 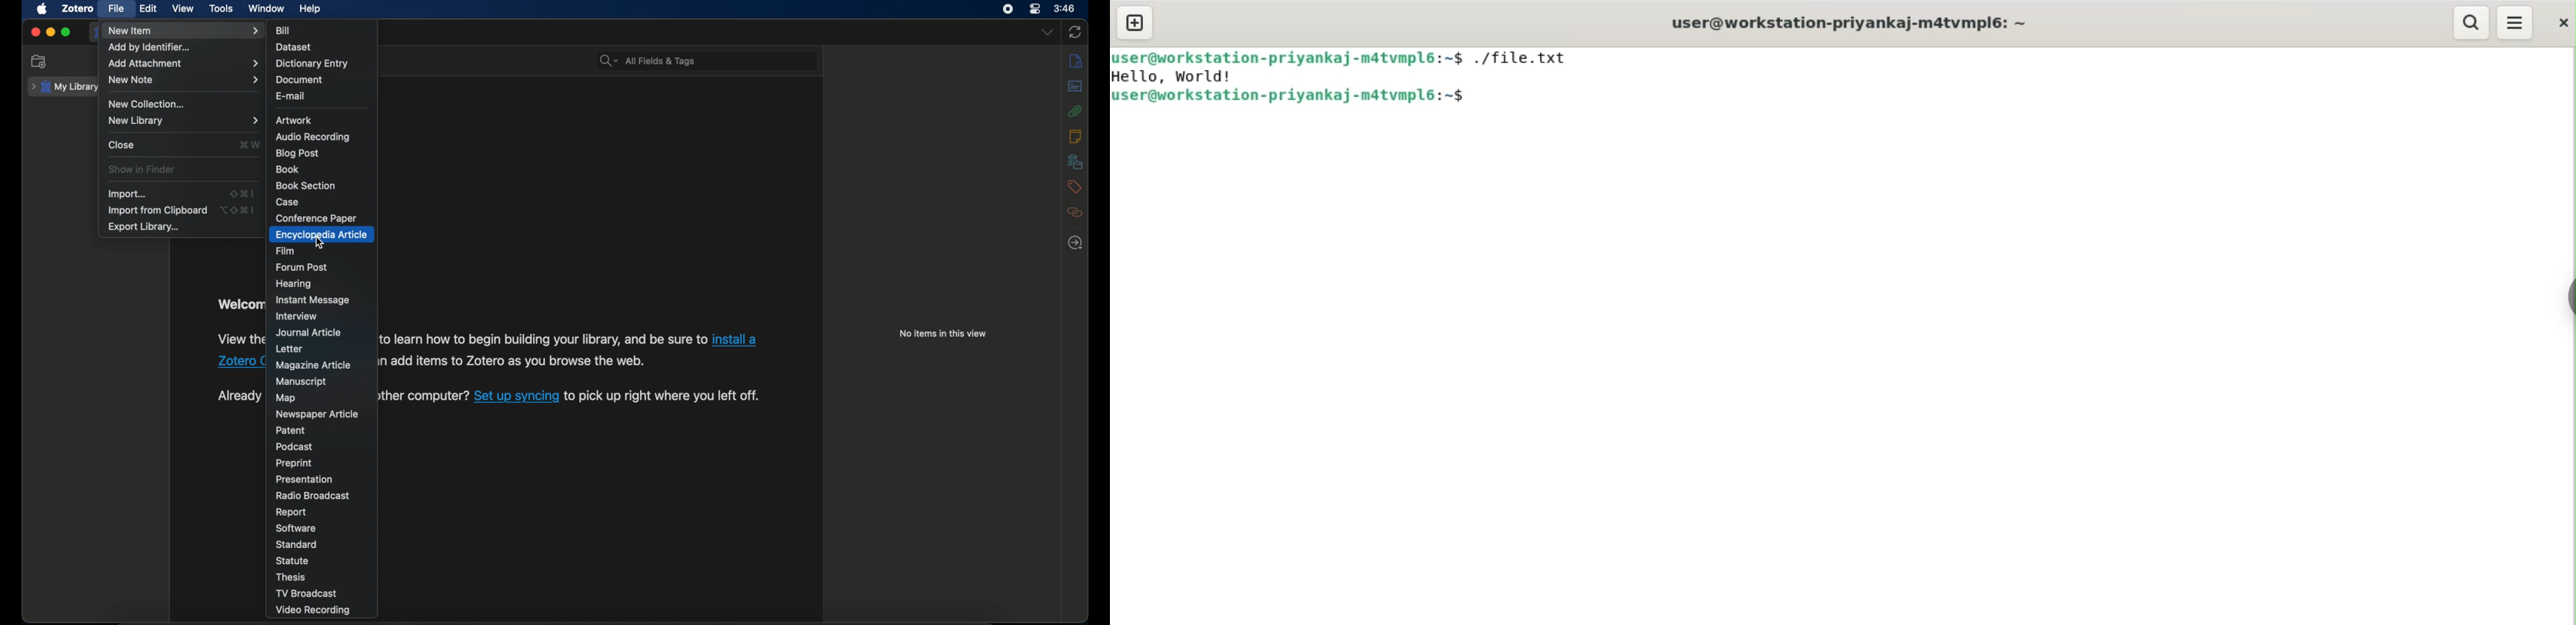 I want to click on audio recording, so click(x=315, y=137).